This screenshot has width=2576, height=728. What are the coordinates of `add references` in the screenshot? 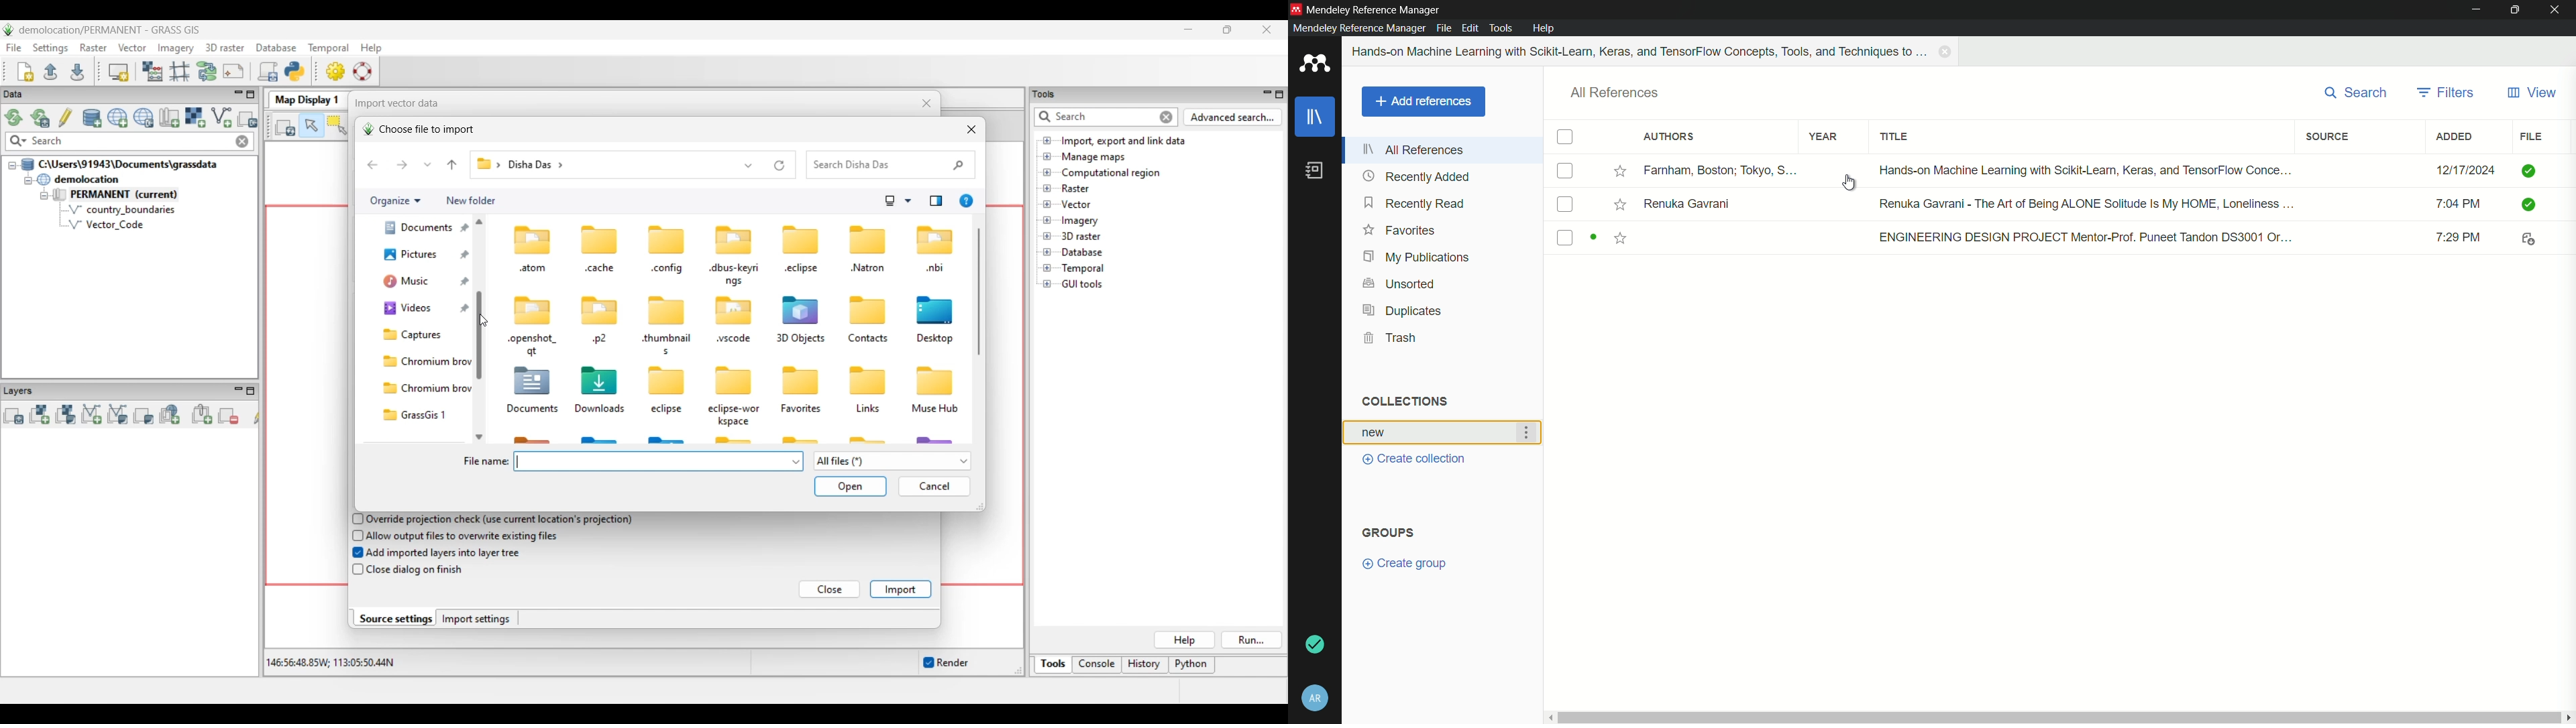 It's located at (1423, 102).